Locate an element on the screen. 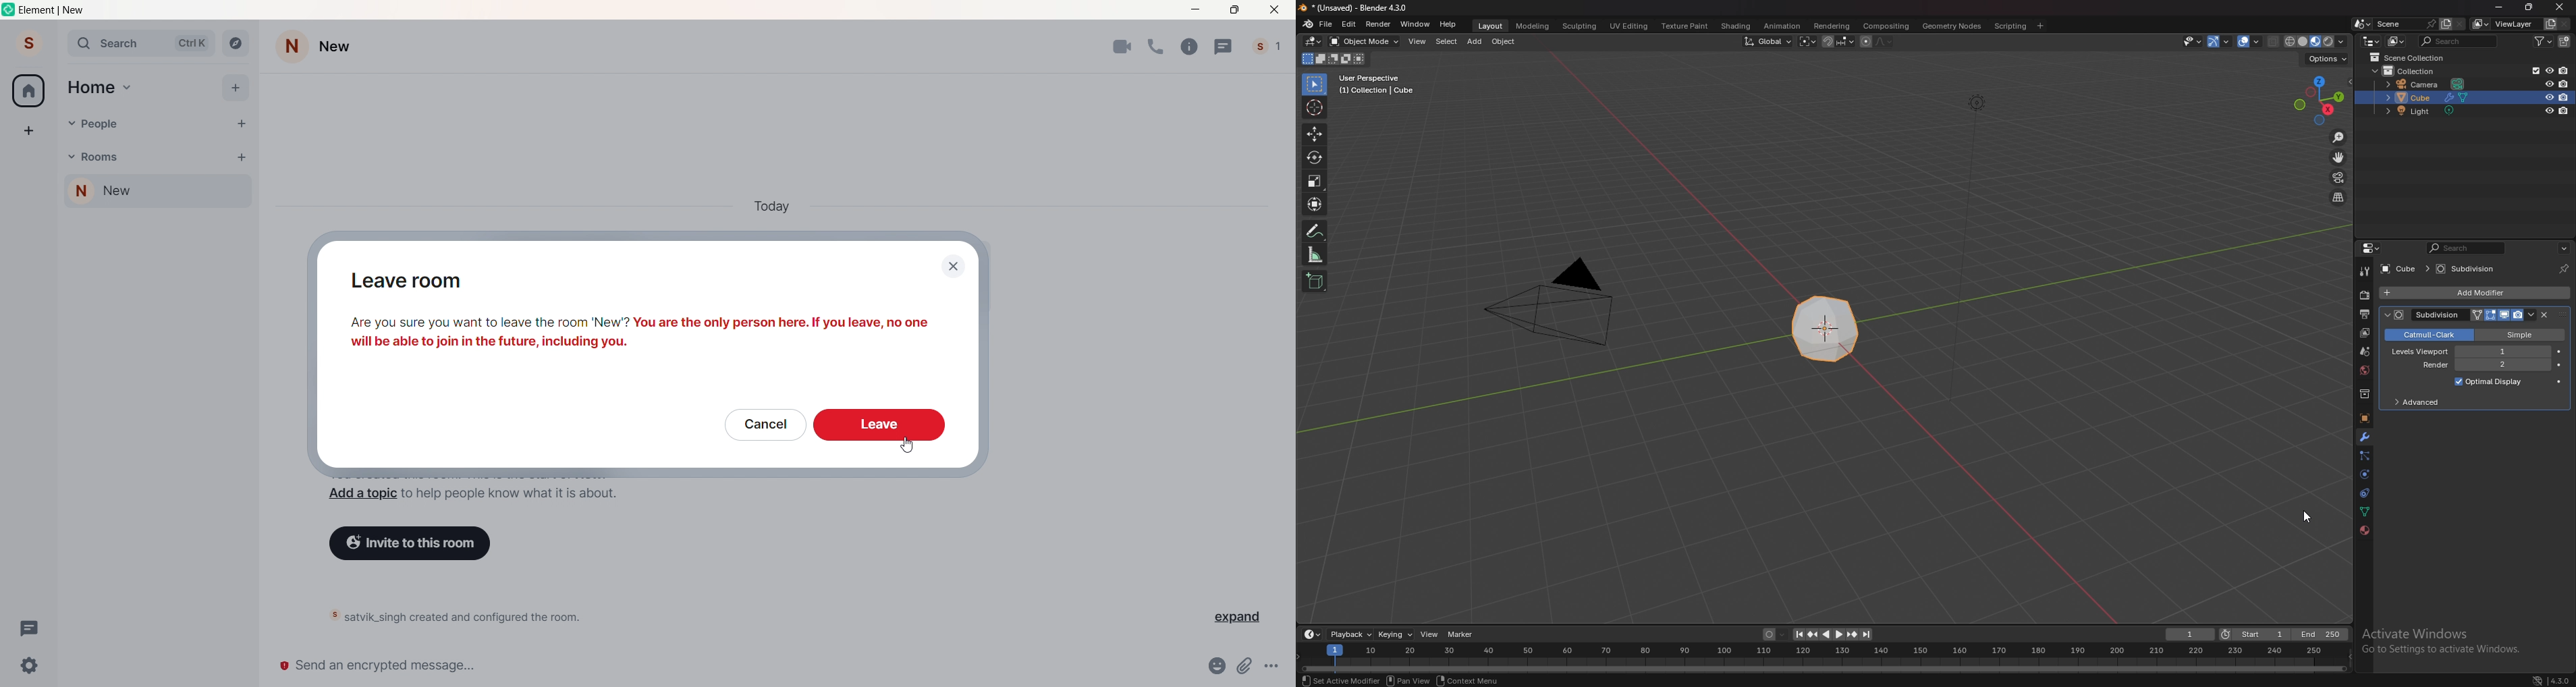 The width and height of the screenshot is (2576, 700). view is located at coordinates (1430, 634).